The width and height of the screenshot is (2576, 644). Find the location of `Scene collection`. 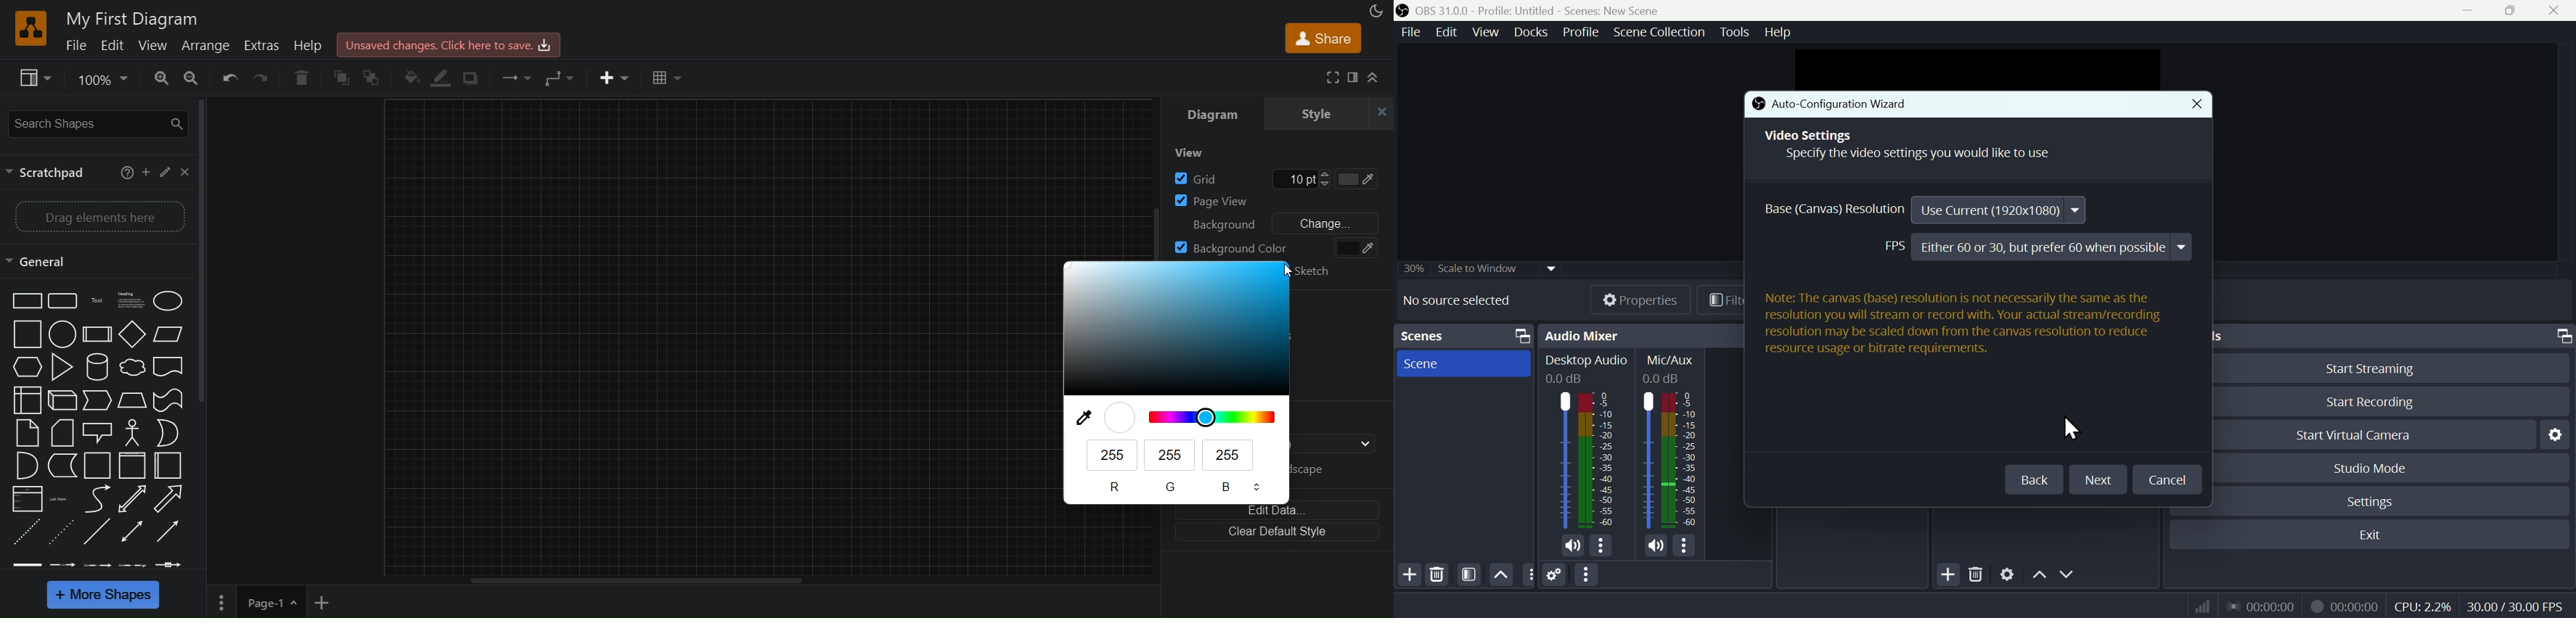

Scene collection is located at coordinates (1662, 34).